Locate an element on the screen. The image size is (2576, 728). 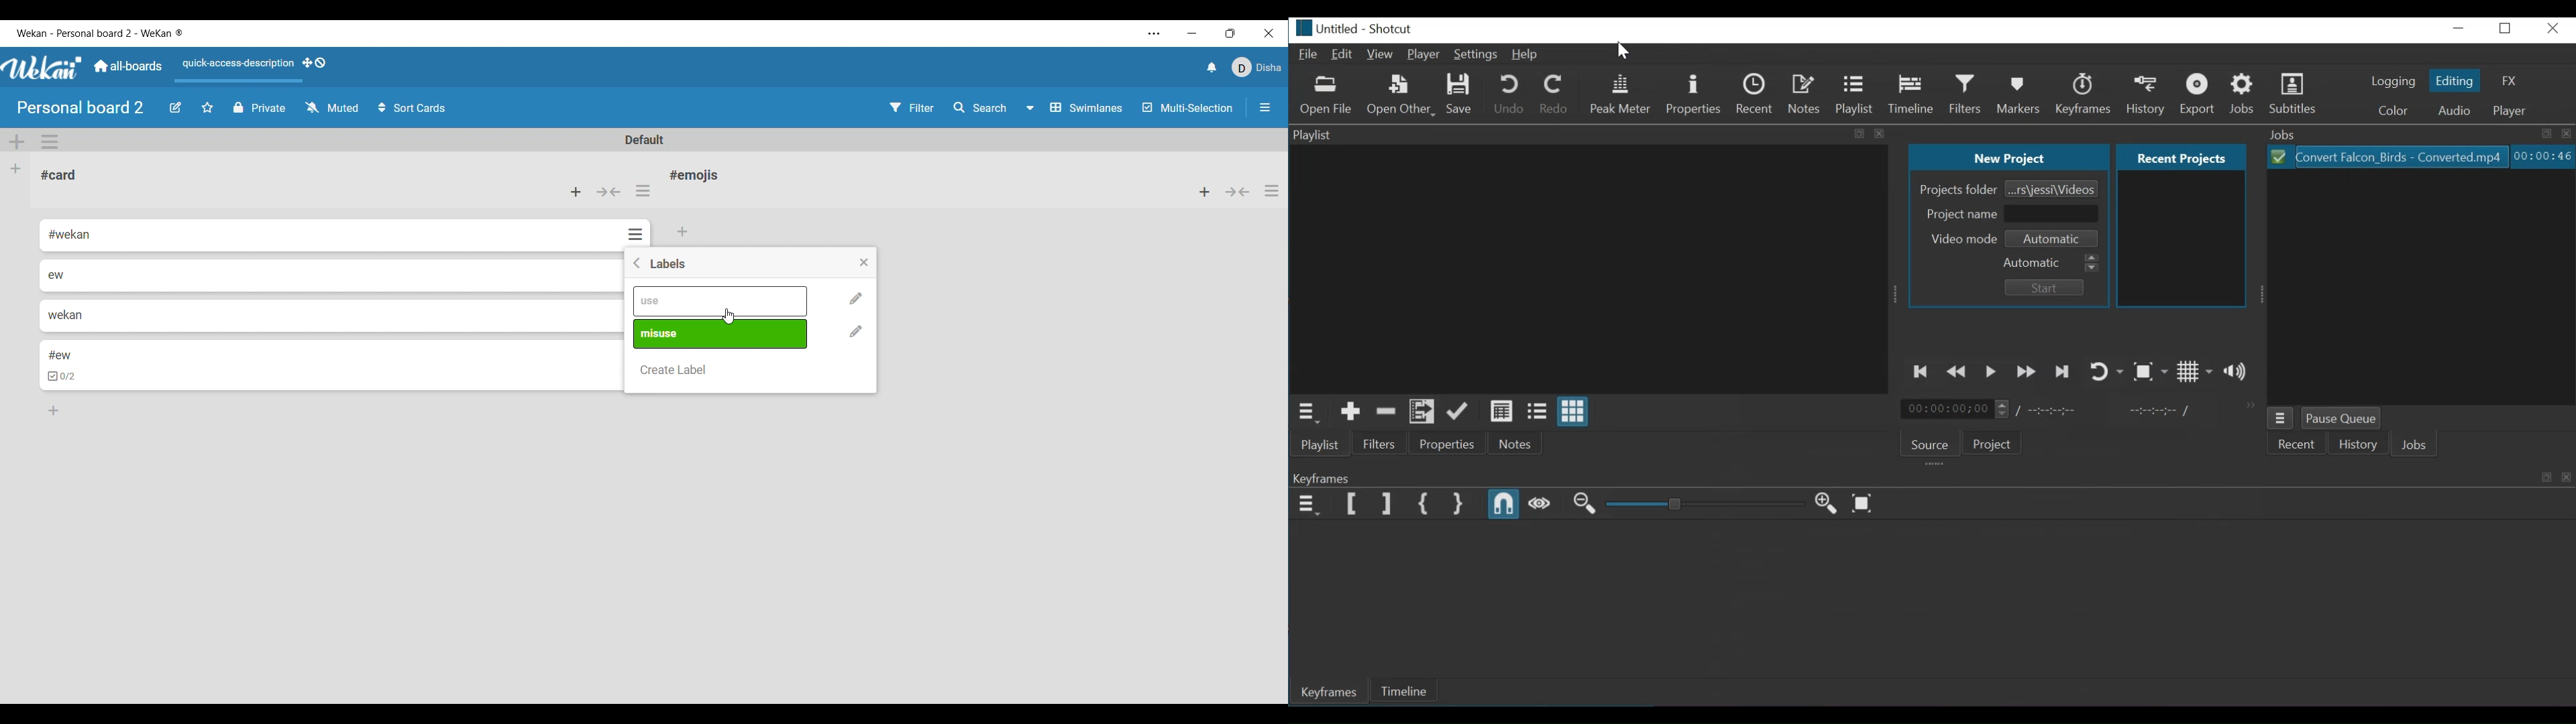
Pre-existing labels differentiated by name and color is located at coordinates (722, 334).